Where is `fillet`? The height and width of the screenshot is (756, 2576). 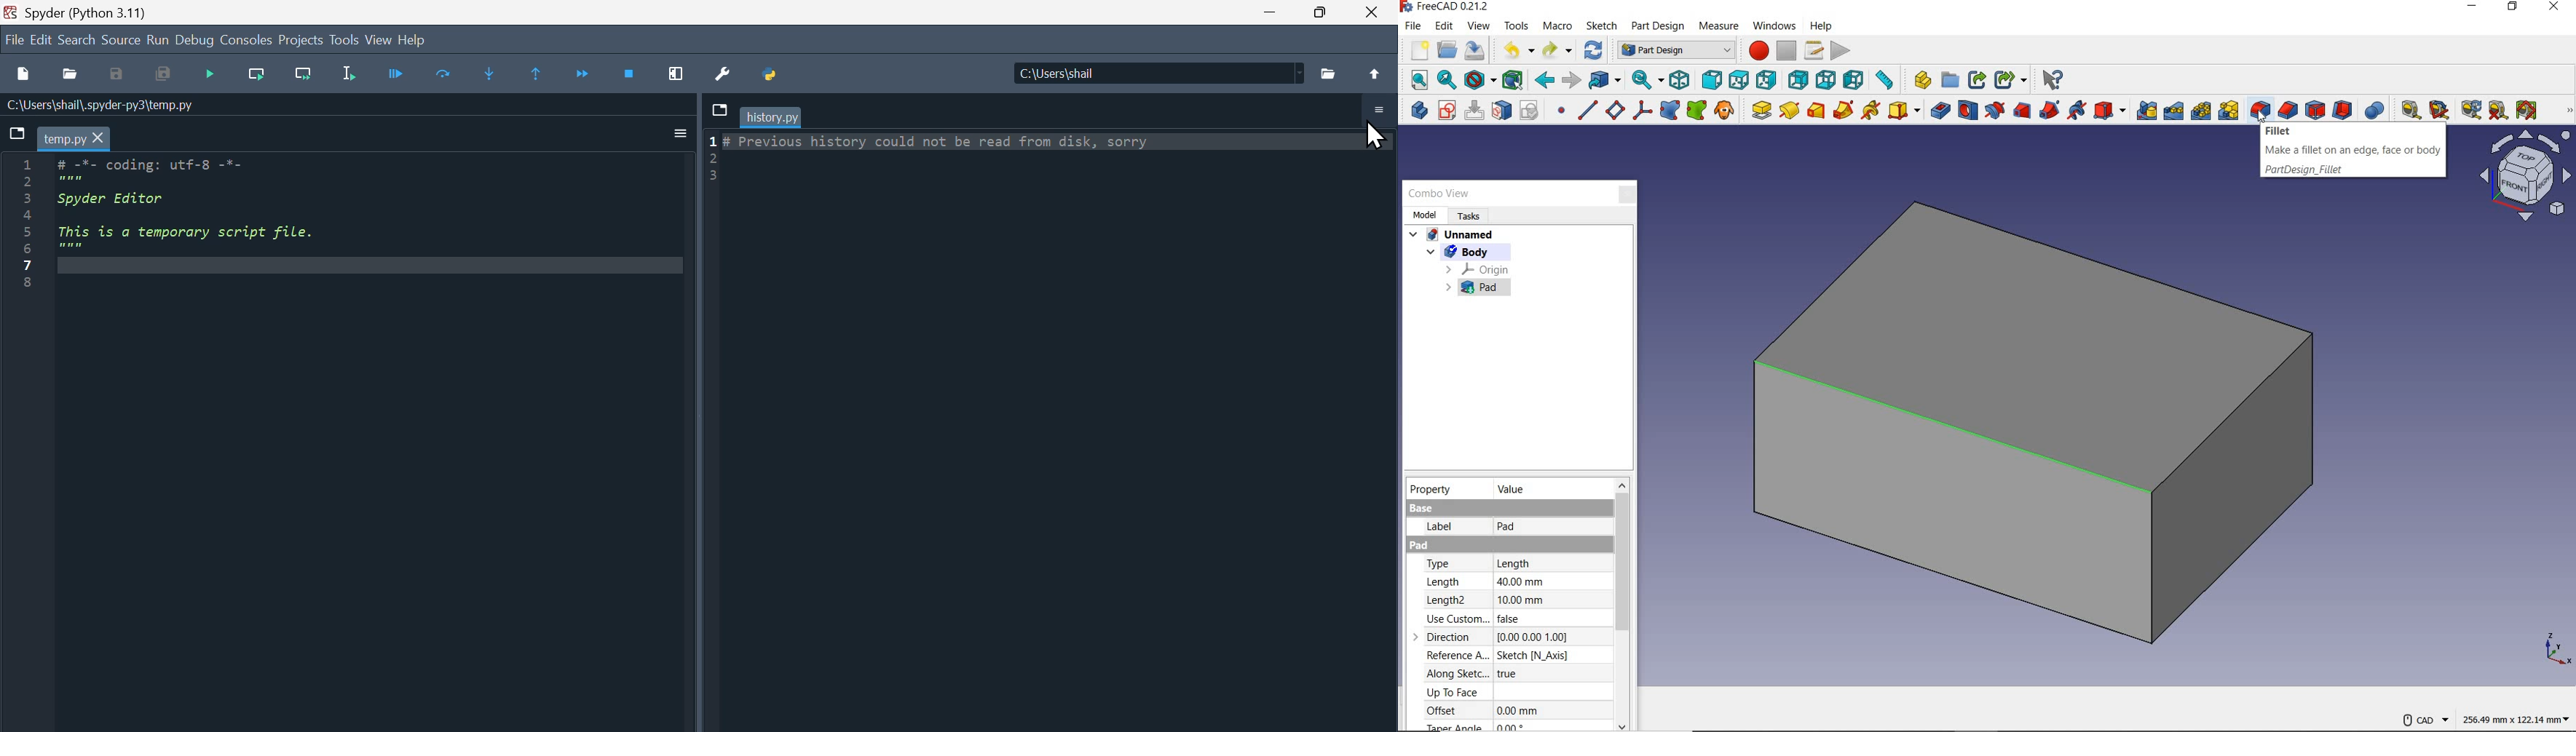 fillet is located at coordinates (2260, 107).